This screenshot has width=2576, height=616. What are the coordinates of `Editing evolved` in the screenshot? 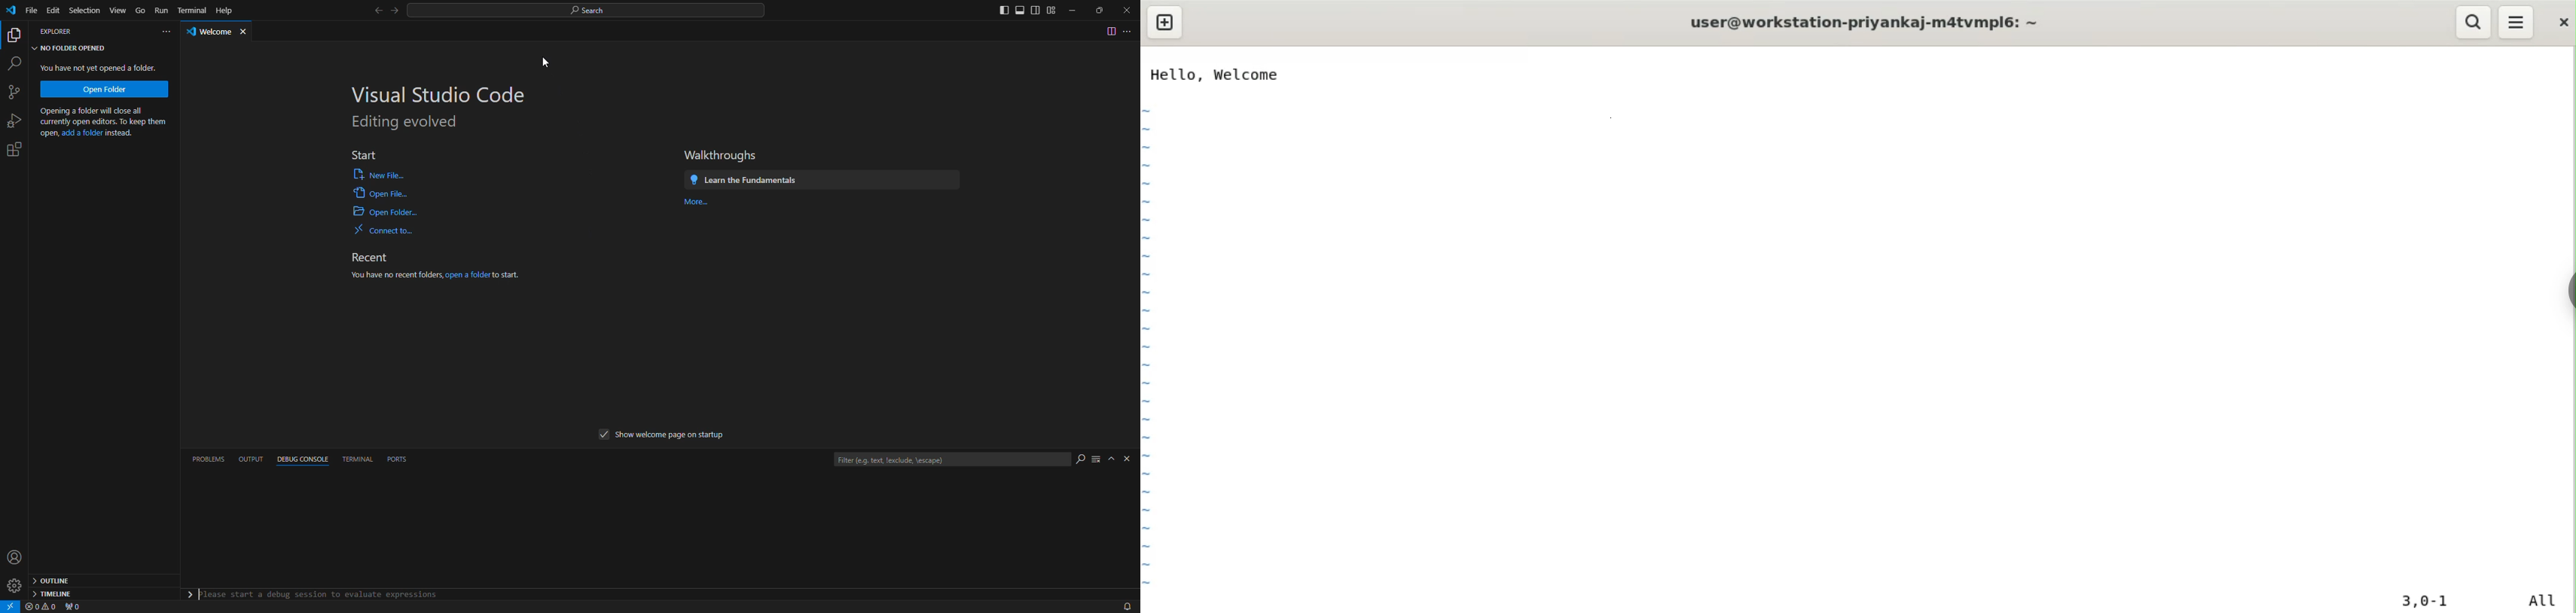 It's located at (409, 122).